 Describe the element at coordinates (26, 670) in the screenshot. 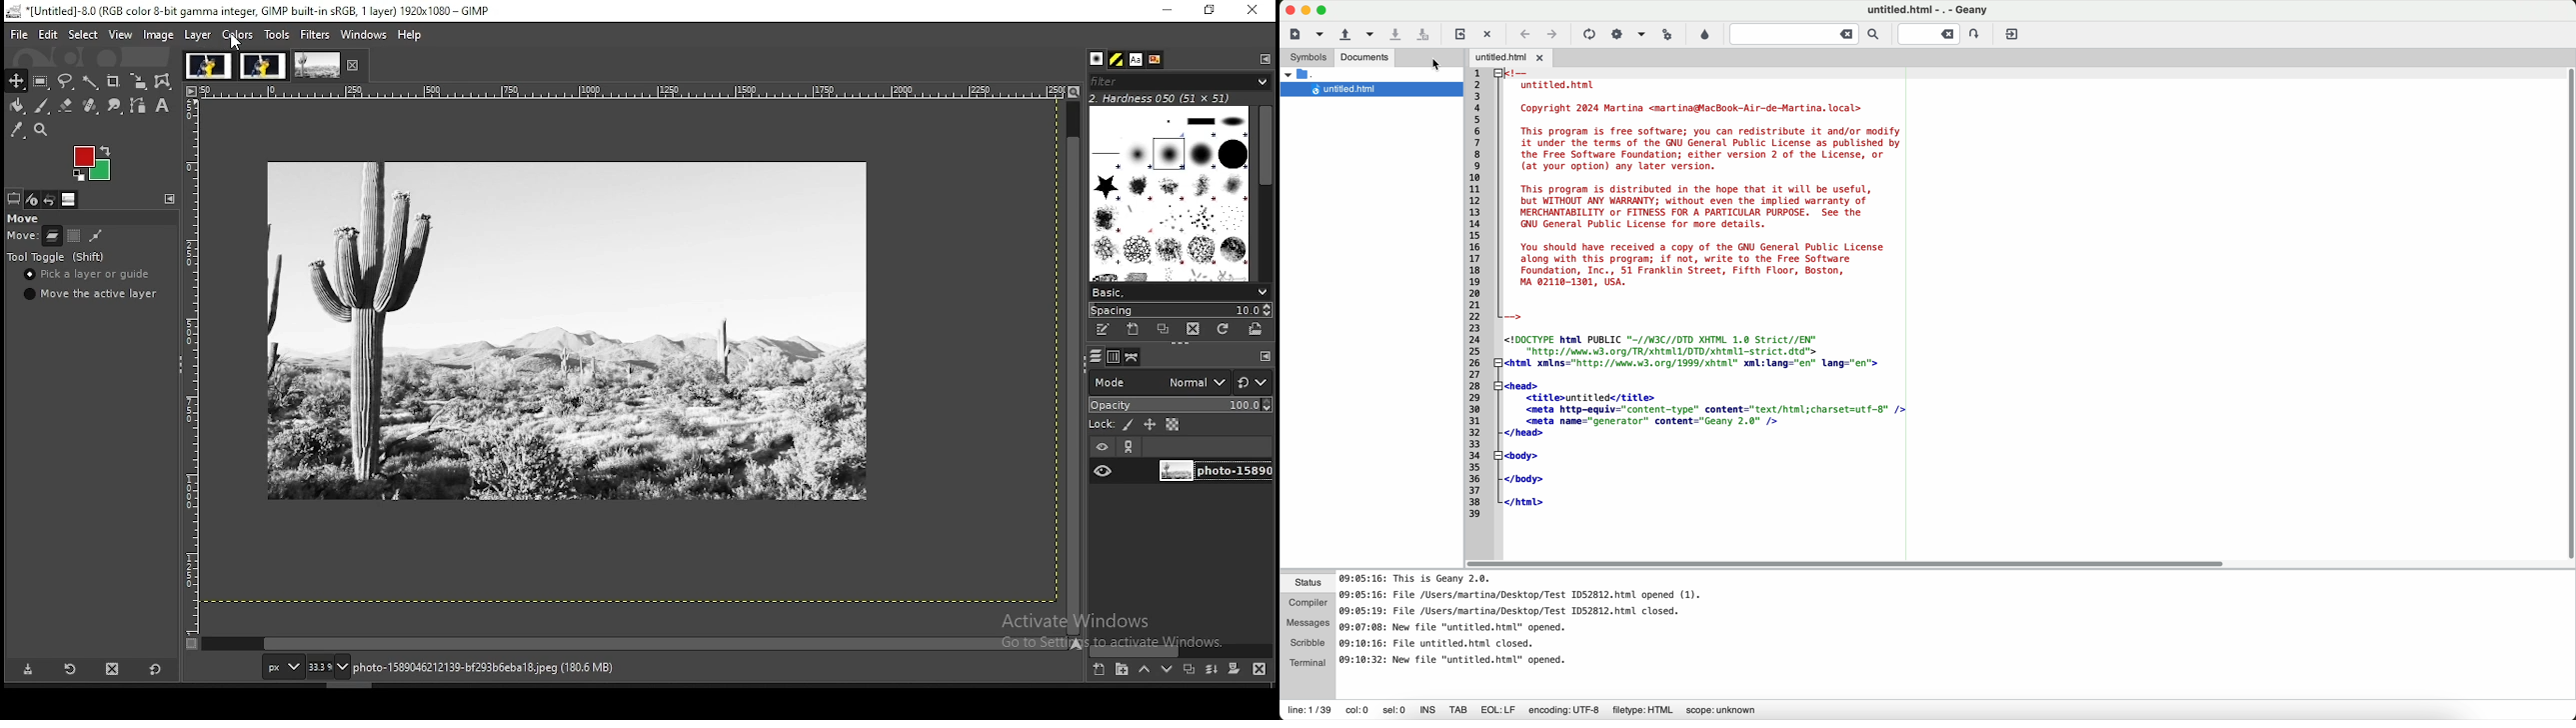

I see `save tool preset` at that location.